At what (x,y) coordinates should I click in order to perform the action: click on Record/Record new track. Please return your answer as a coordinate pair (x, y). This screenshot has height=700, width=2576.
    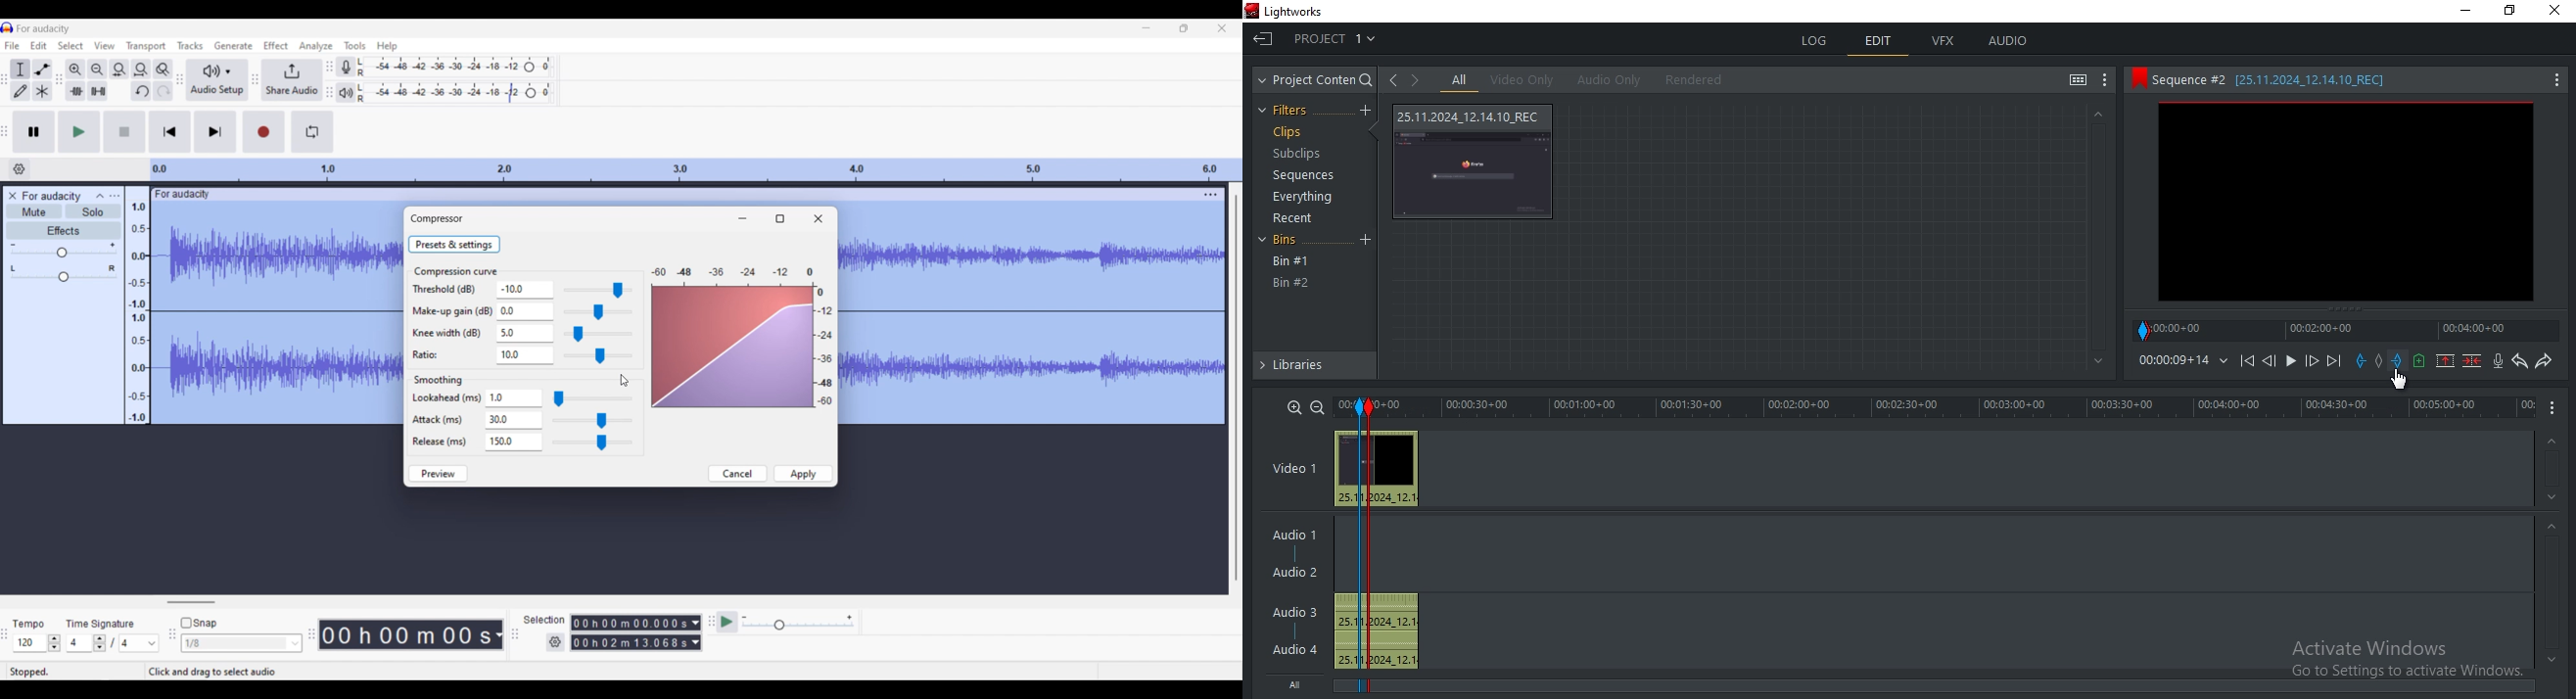
    Looking at the image, I should click on (263, 132).